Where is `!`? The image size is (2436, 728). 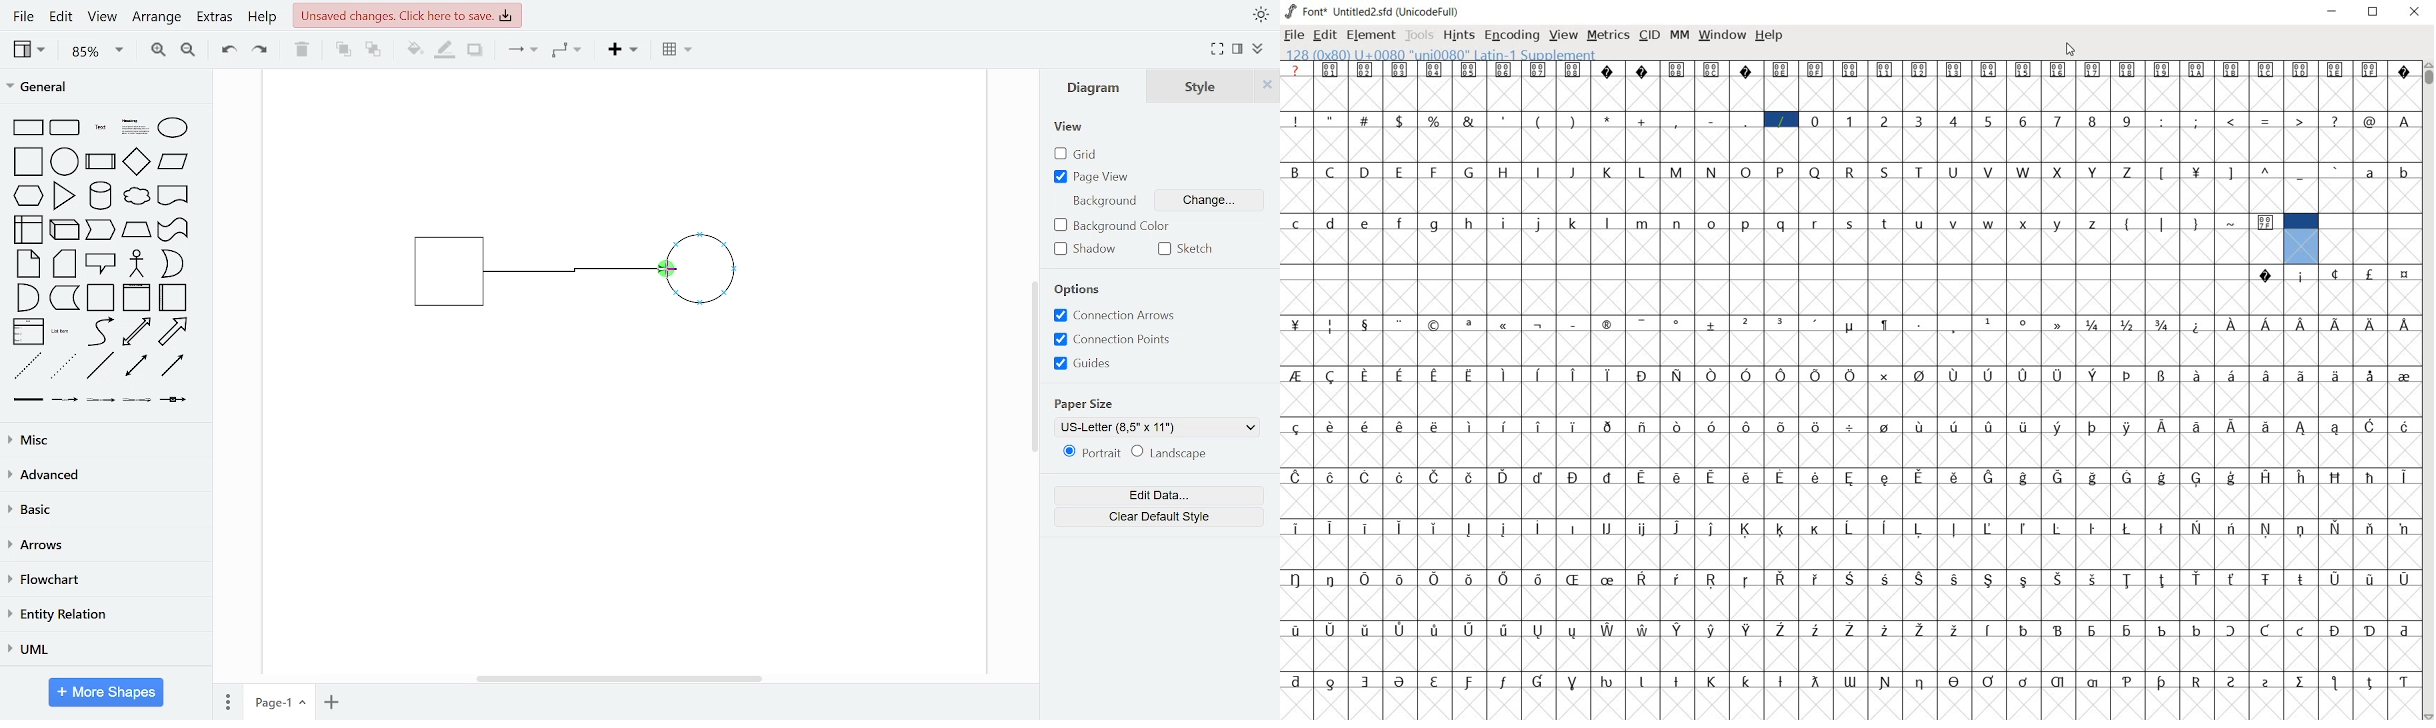
! is located at coordinates (1296, 120).